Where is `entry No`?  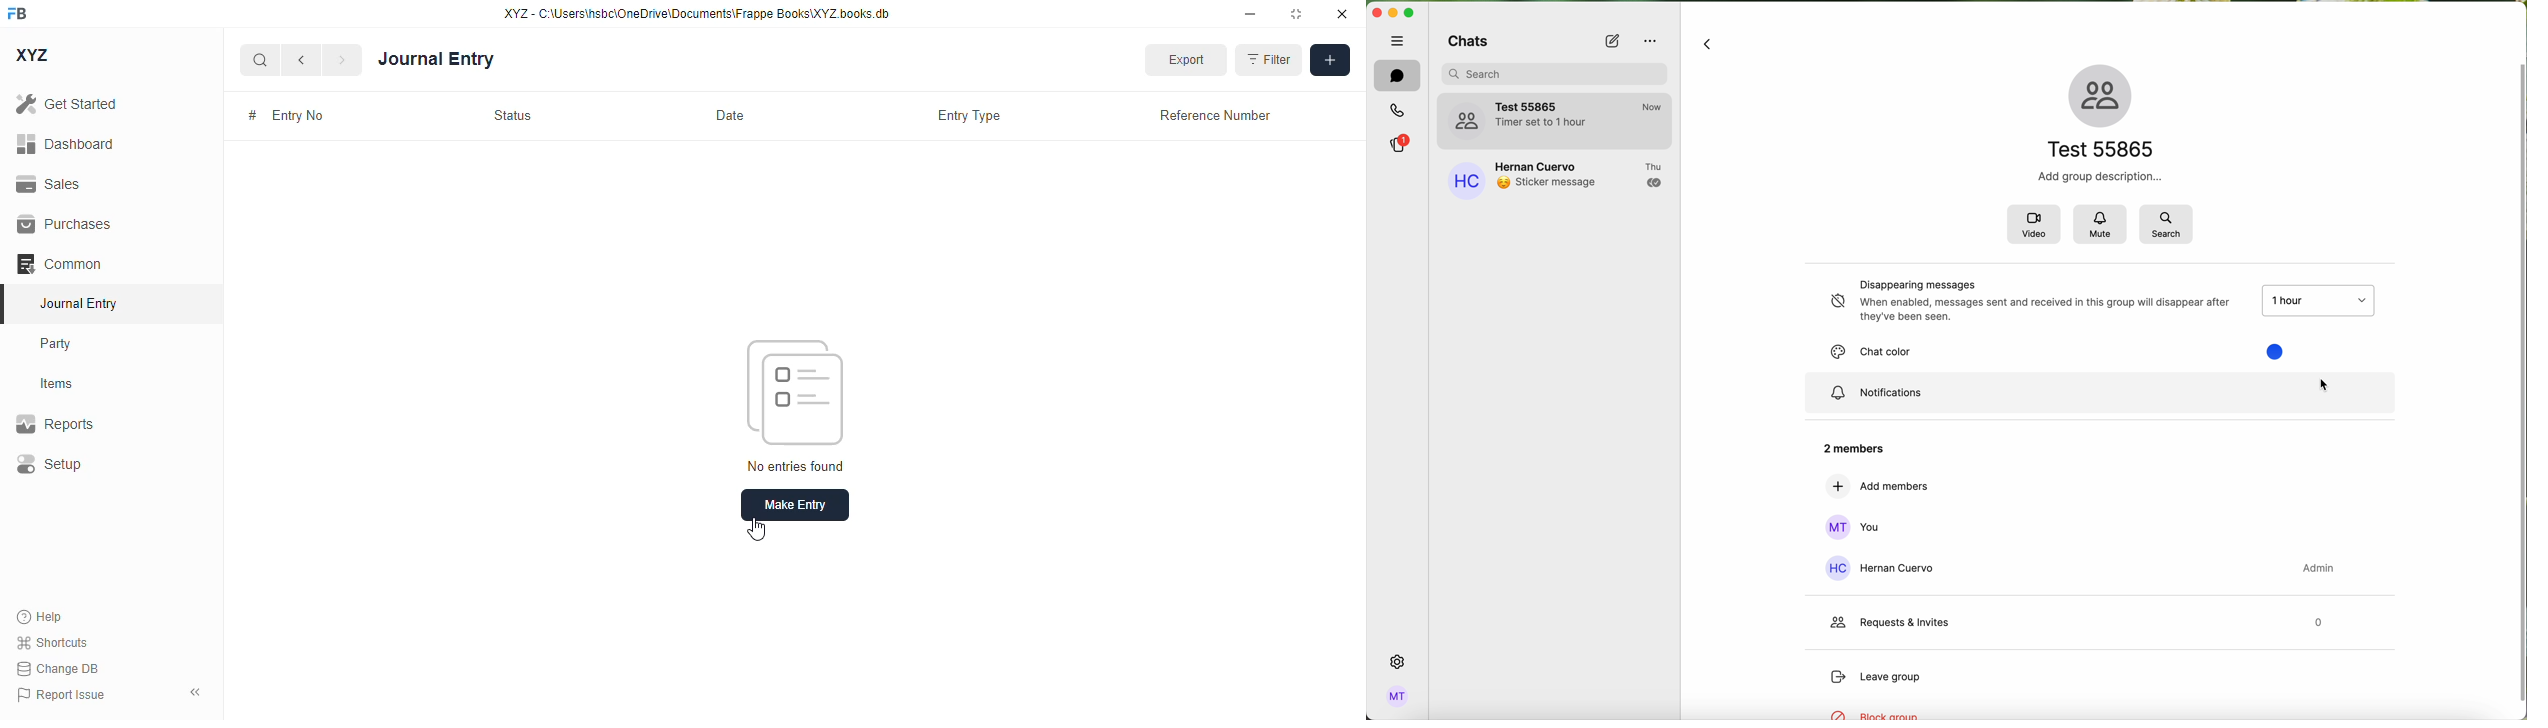 entry No is located at coordinates (301, 115).